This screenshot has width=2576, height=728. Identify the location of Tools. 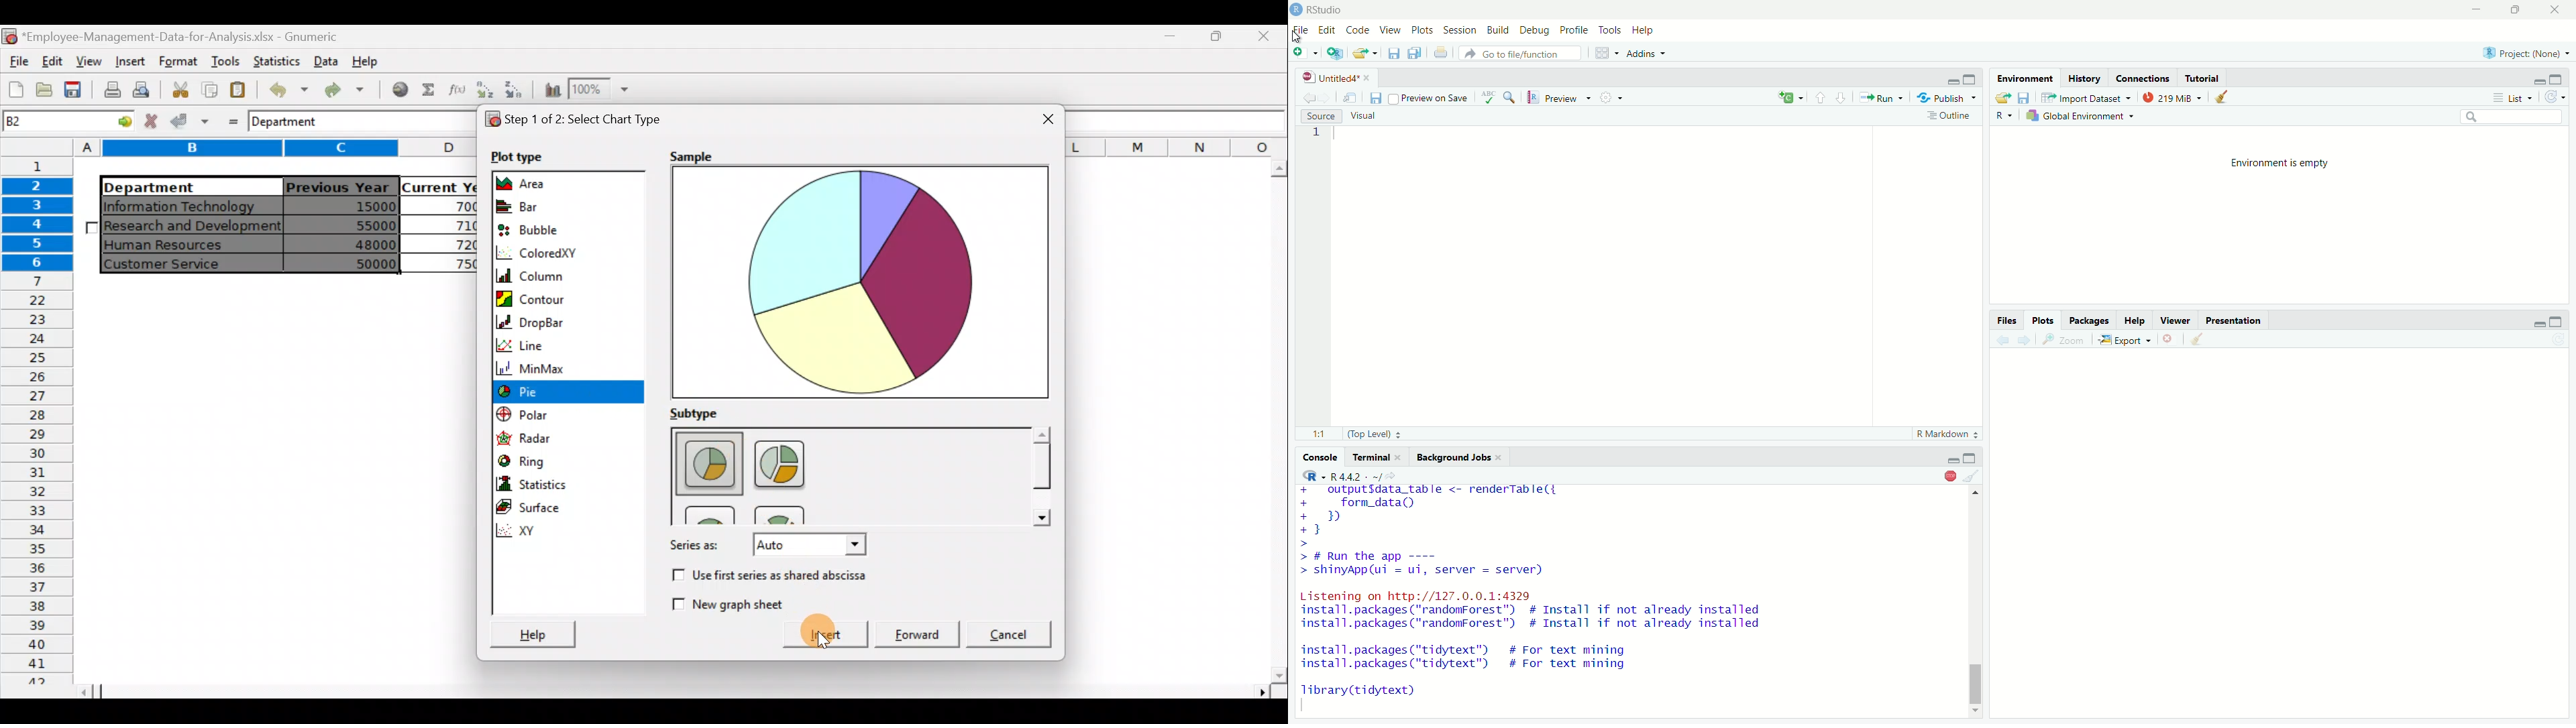
(1609, 30).